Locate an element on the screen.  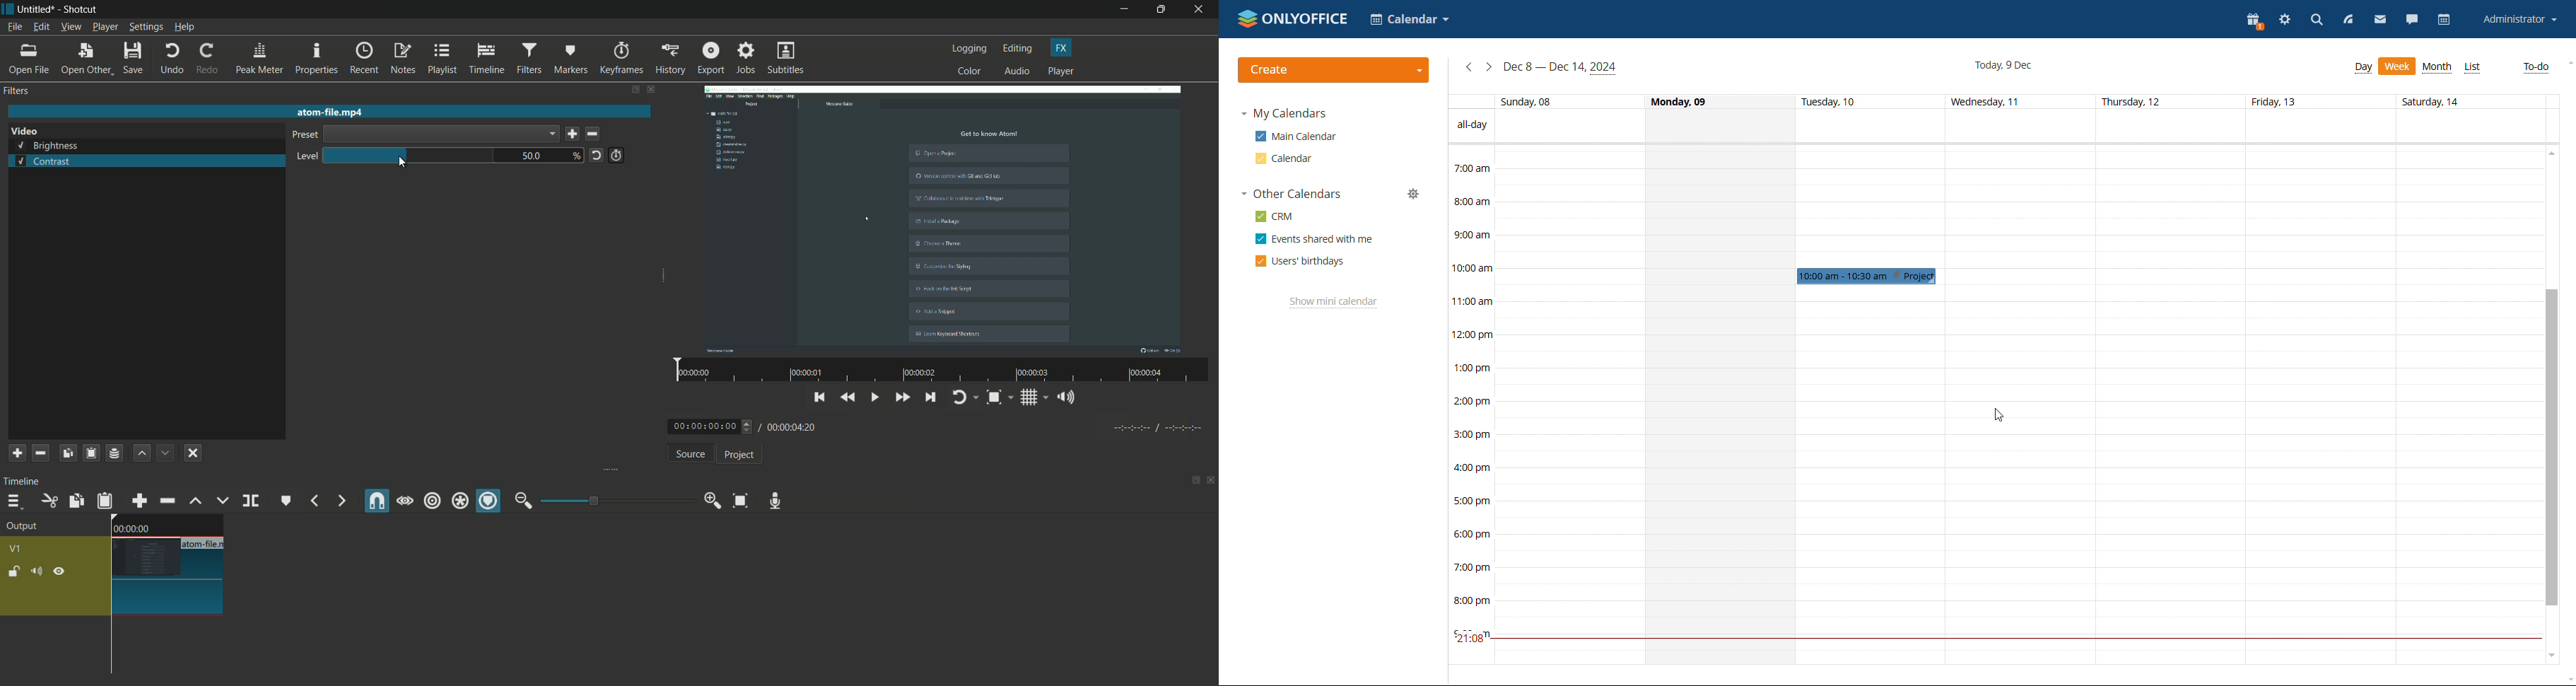
lift is located at coordinates (195, 501).